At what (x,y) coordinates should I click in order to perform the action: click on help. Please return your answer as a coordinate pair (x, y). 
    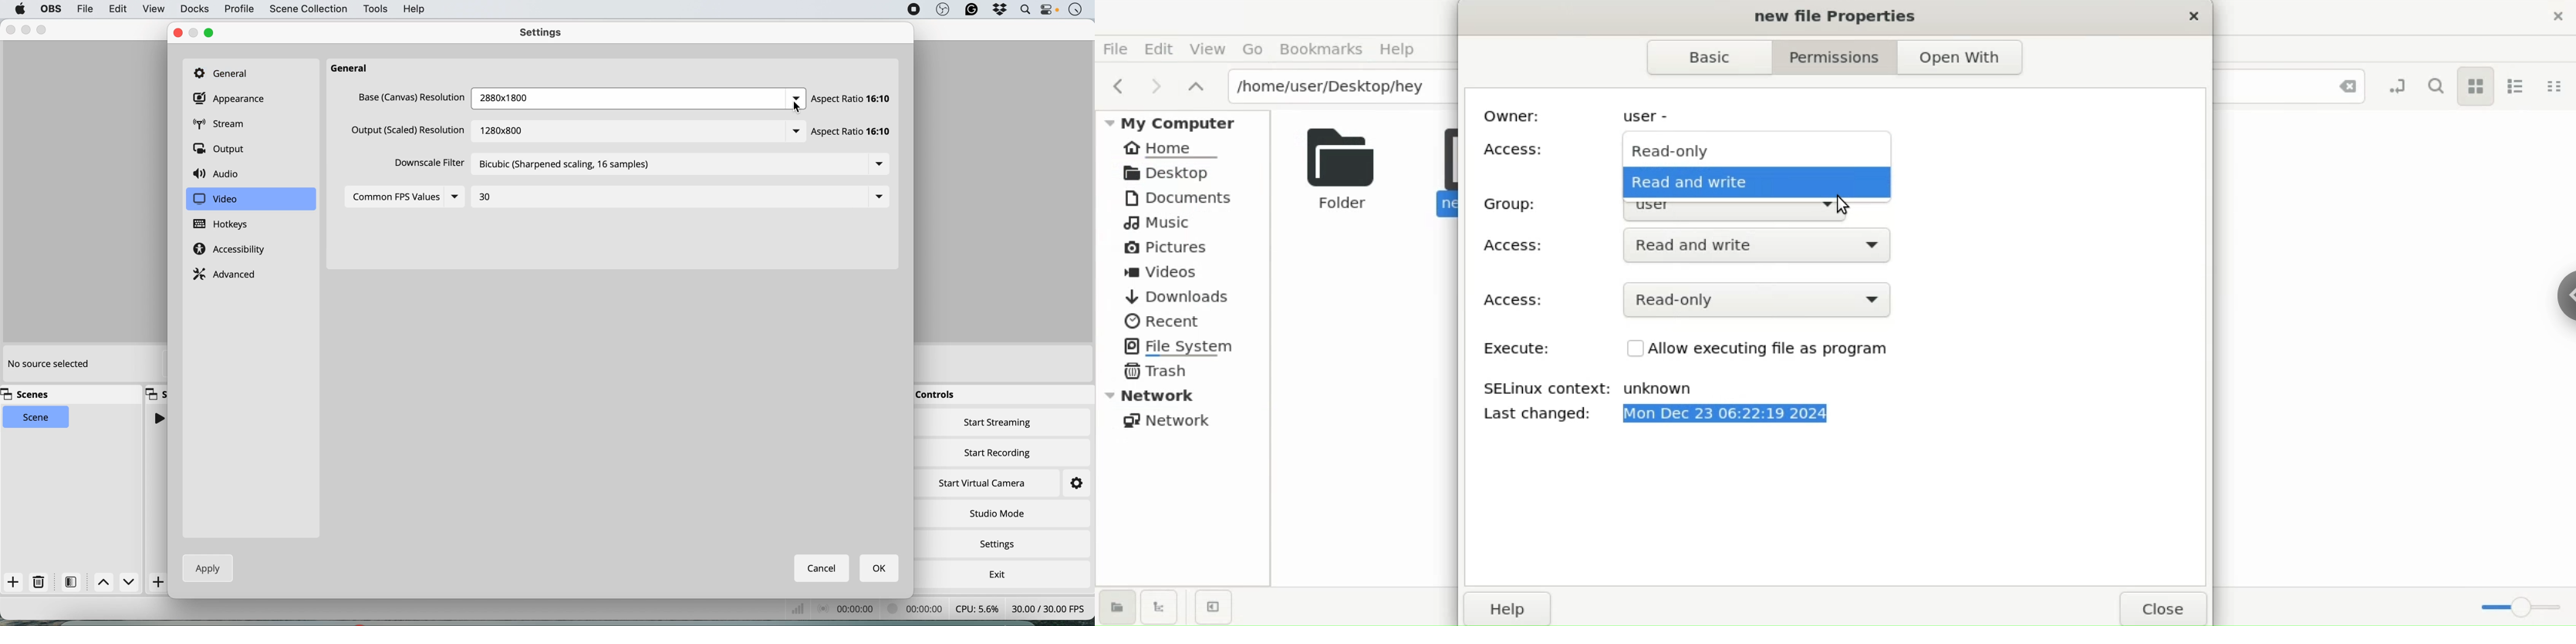
    Looking at the image, I should click on (416, 8).